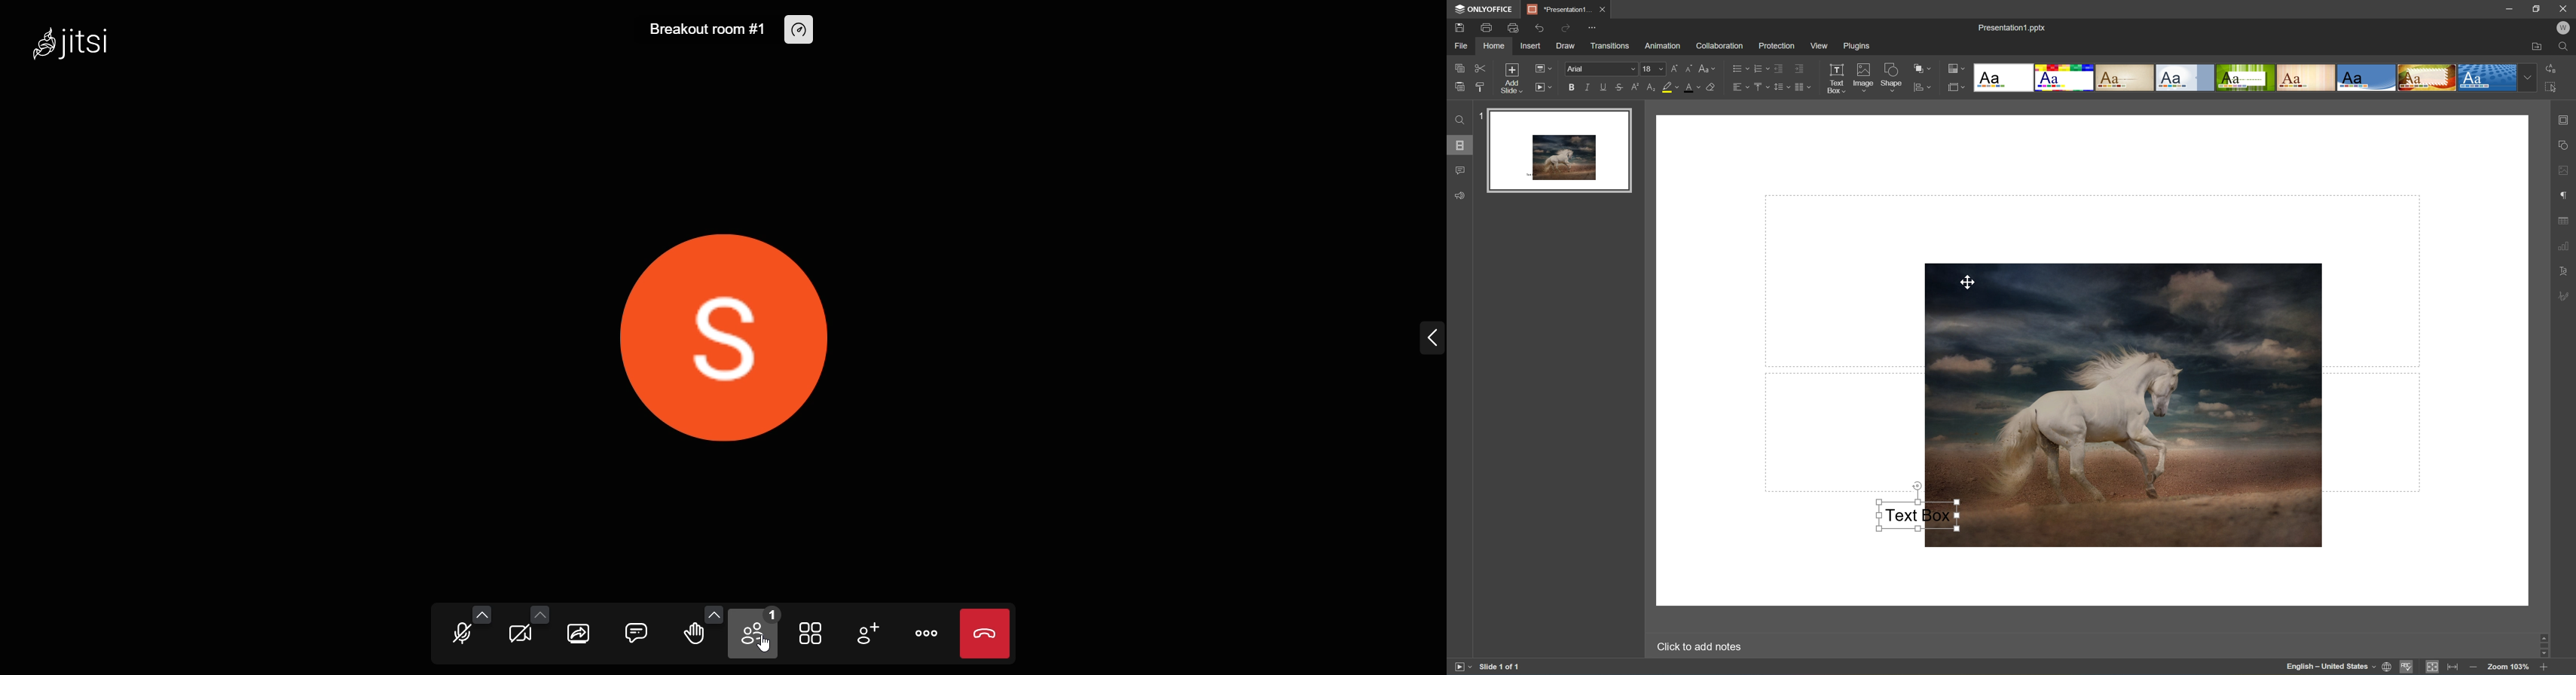 The height and width of the screenshot is (700, 2576). What do you see at coordinates (715, 615) in the screenshot?
I see `more emoji` at bounding box center [715, 615].